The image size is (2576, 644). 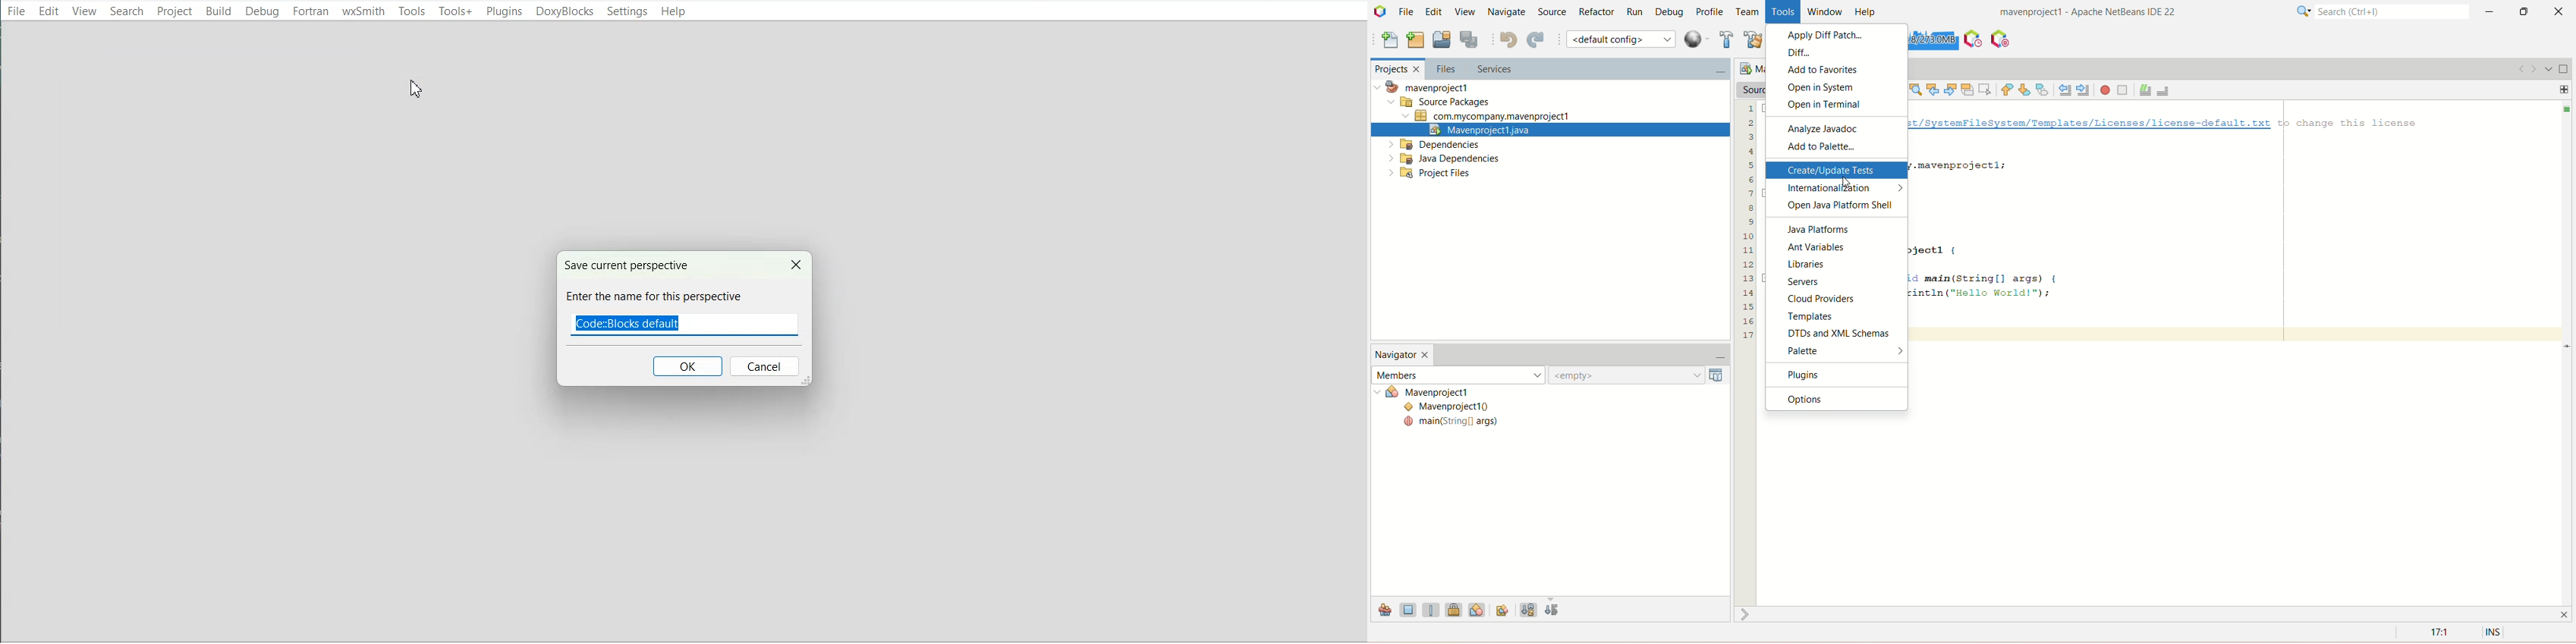 I want to click on internalization, so click(x=1836, y=189).